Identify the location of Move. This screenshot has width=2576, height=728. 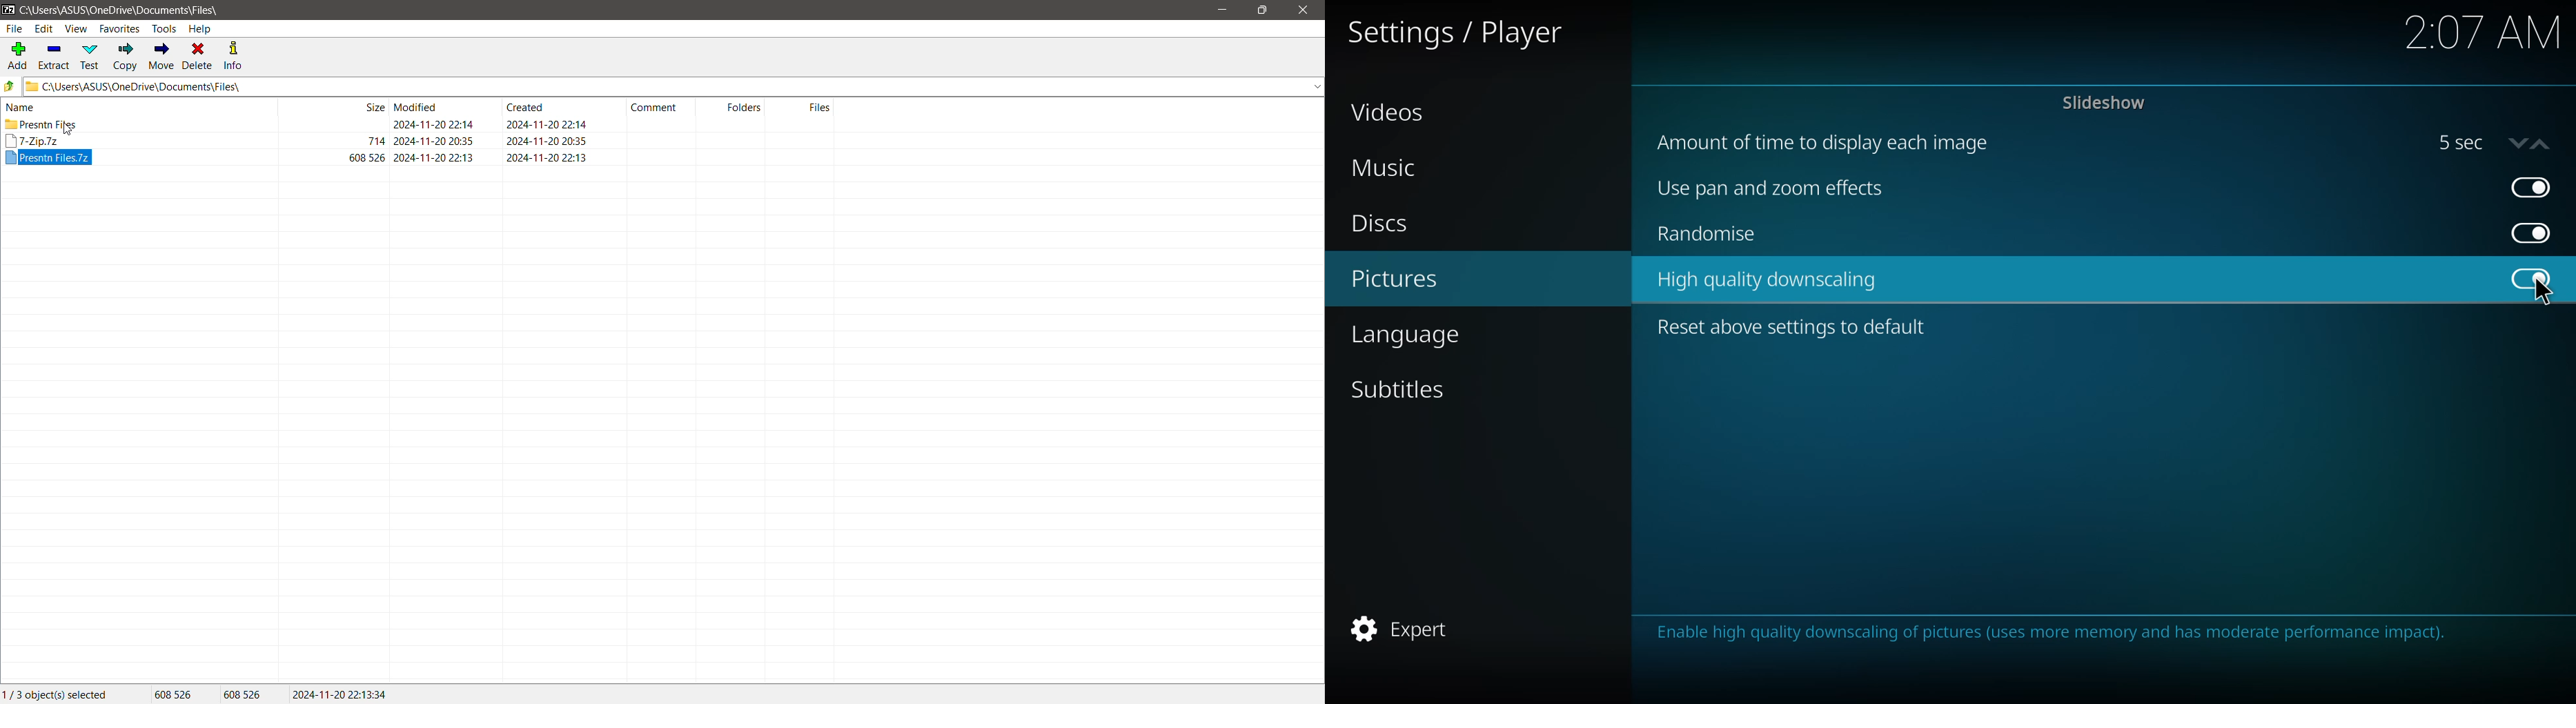
(162, 57).